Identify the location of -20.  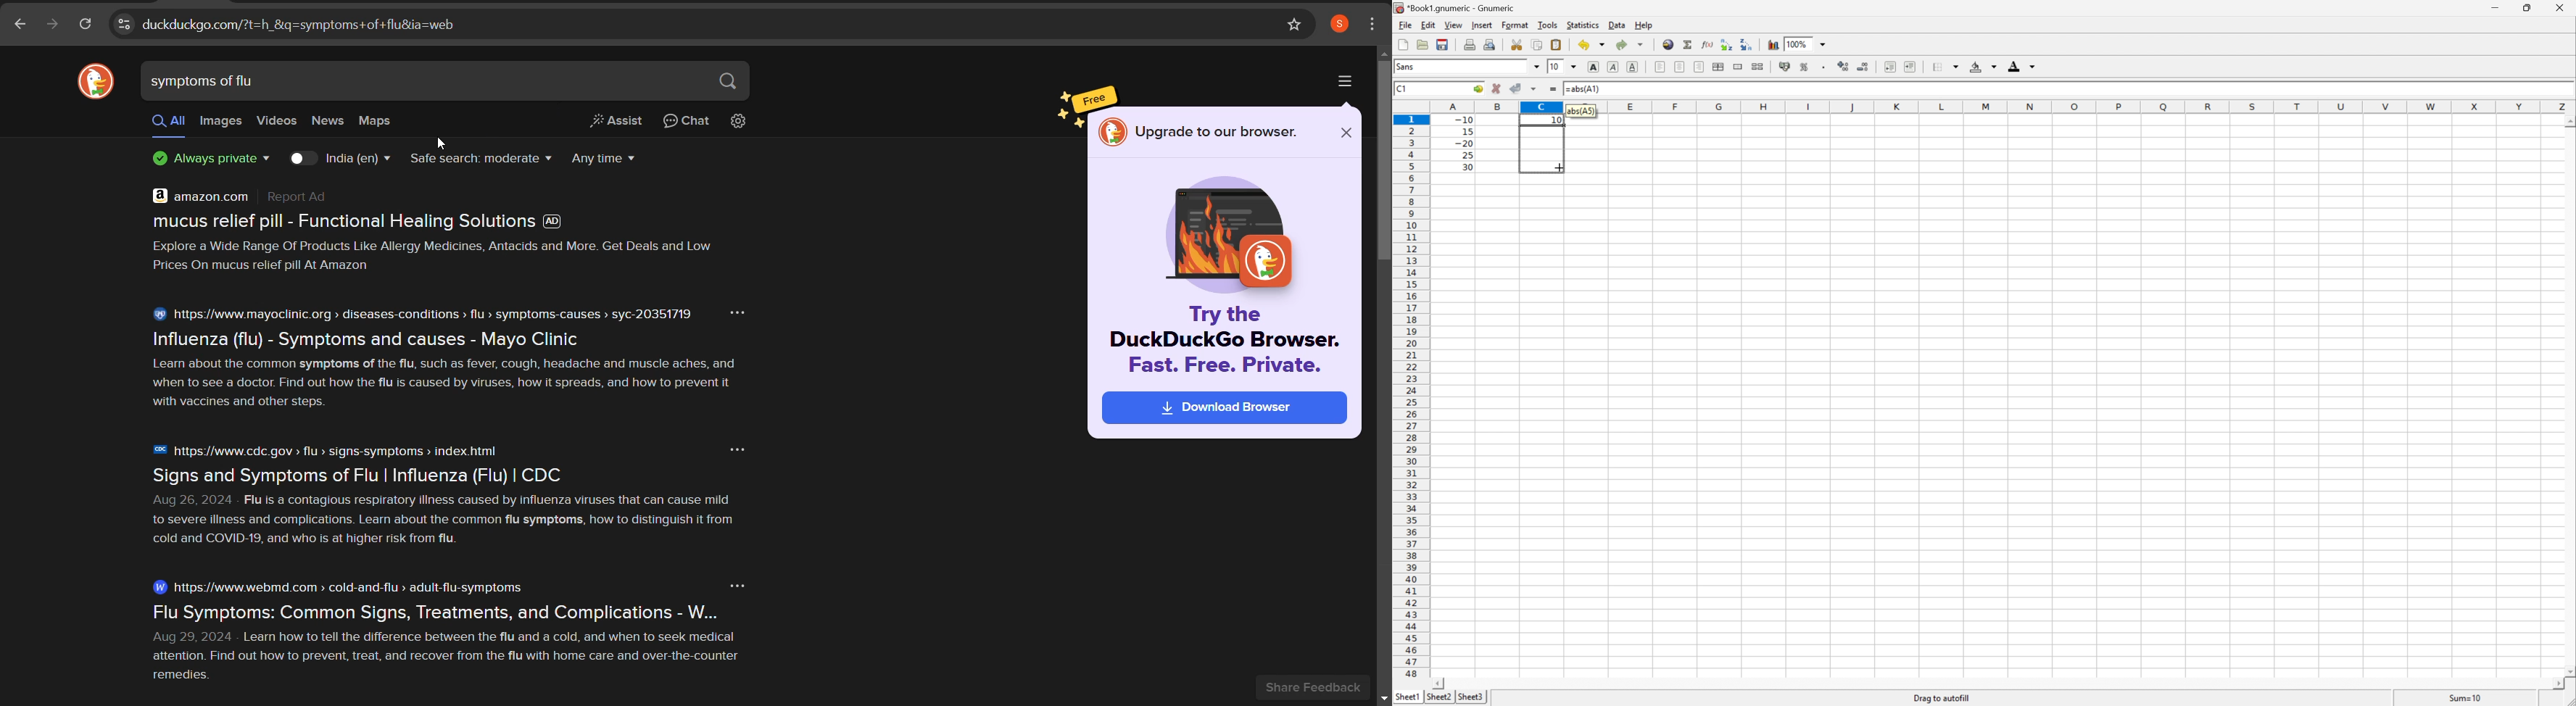
(1464, 144).